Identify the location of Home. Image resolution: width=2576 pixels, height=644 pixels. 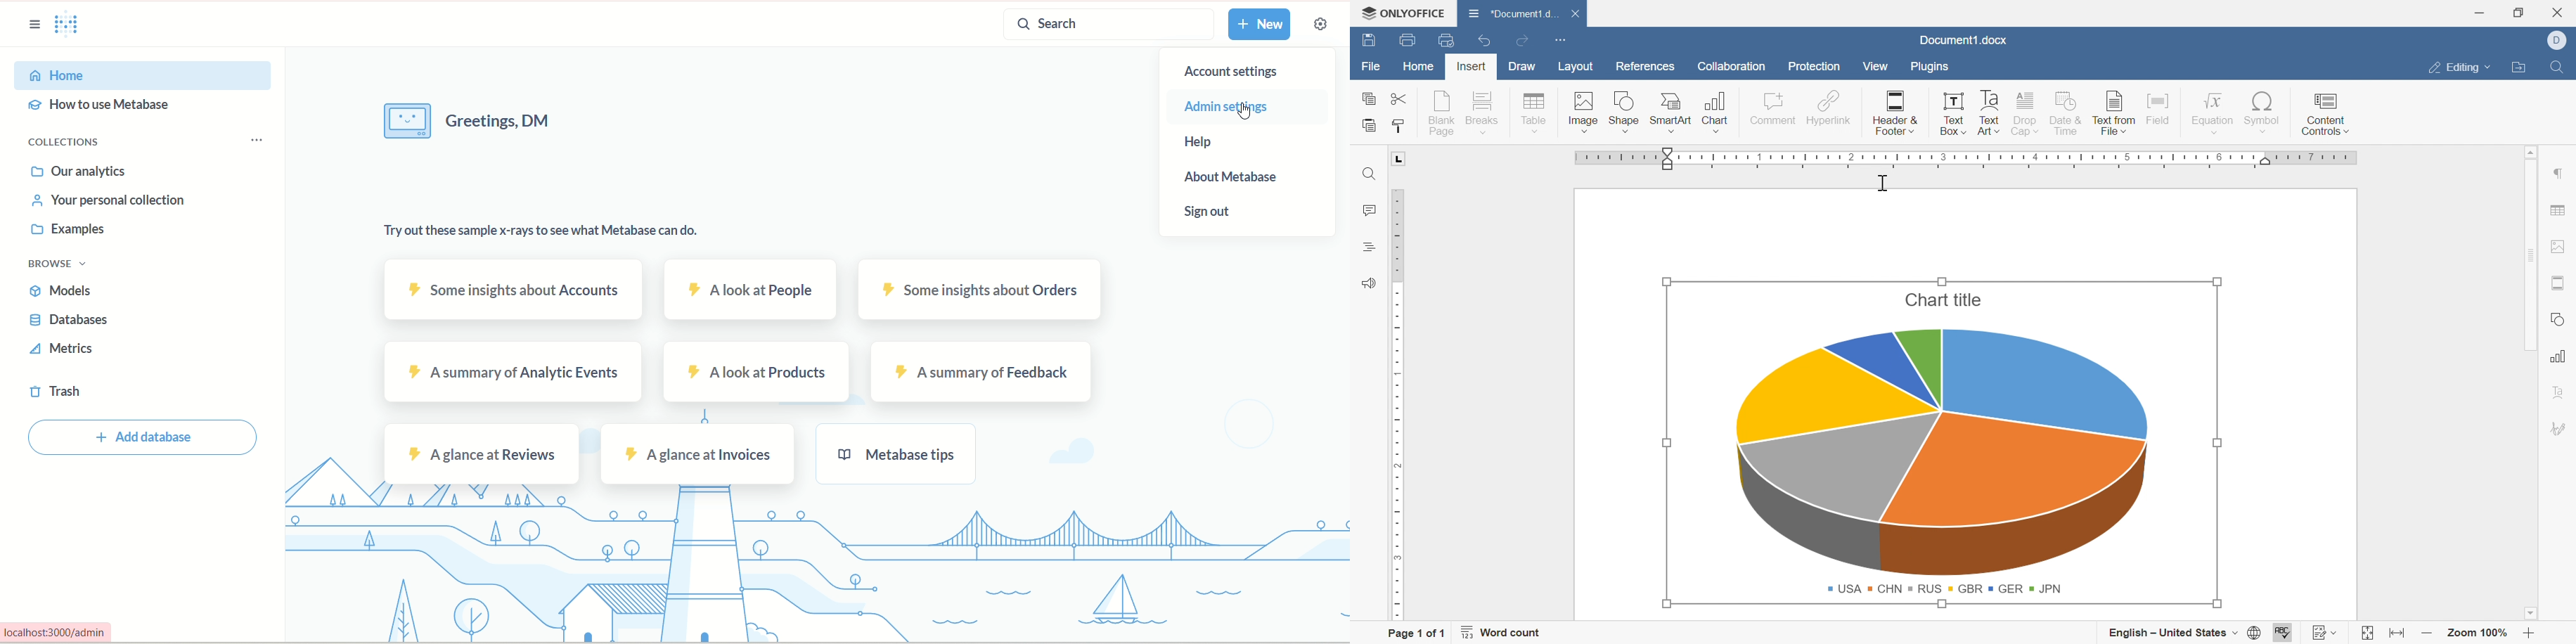
(1418, 68).